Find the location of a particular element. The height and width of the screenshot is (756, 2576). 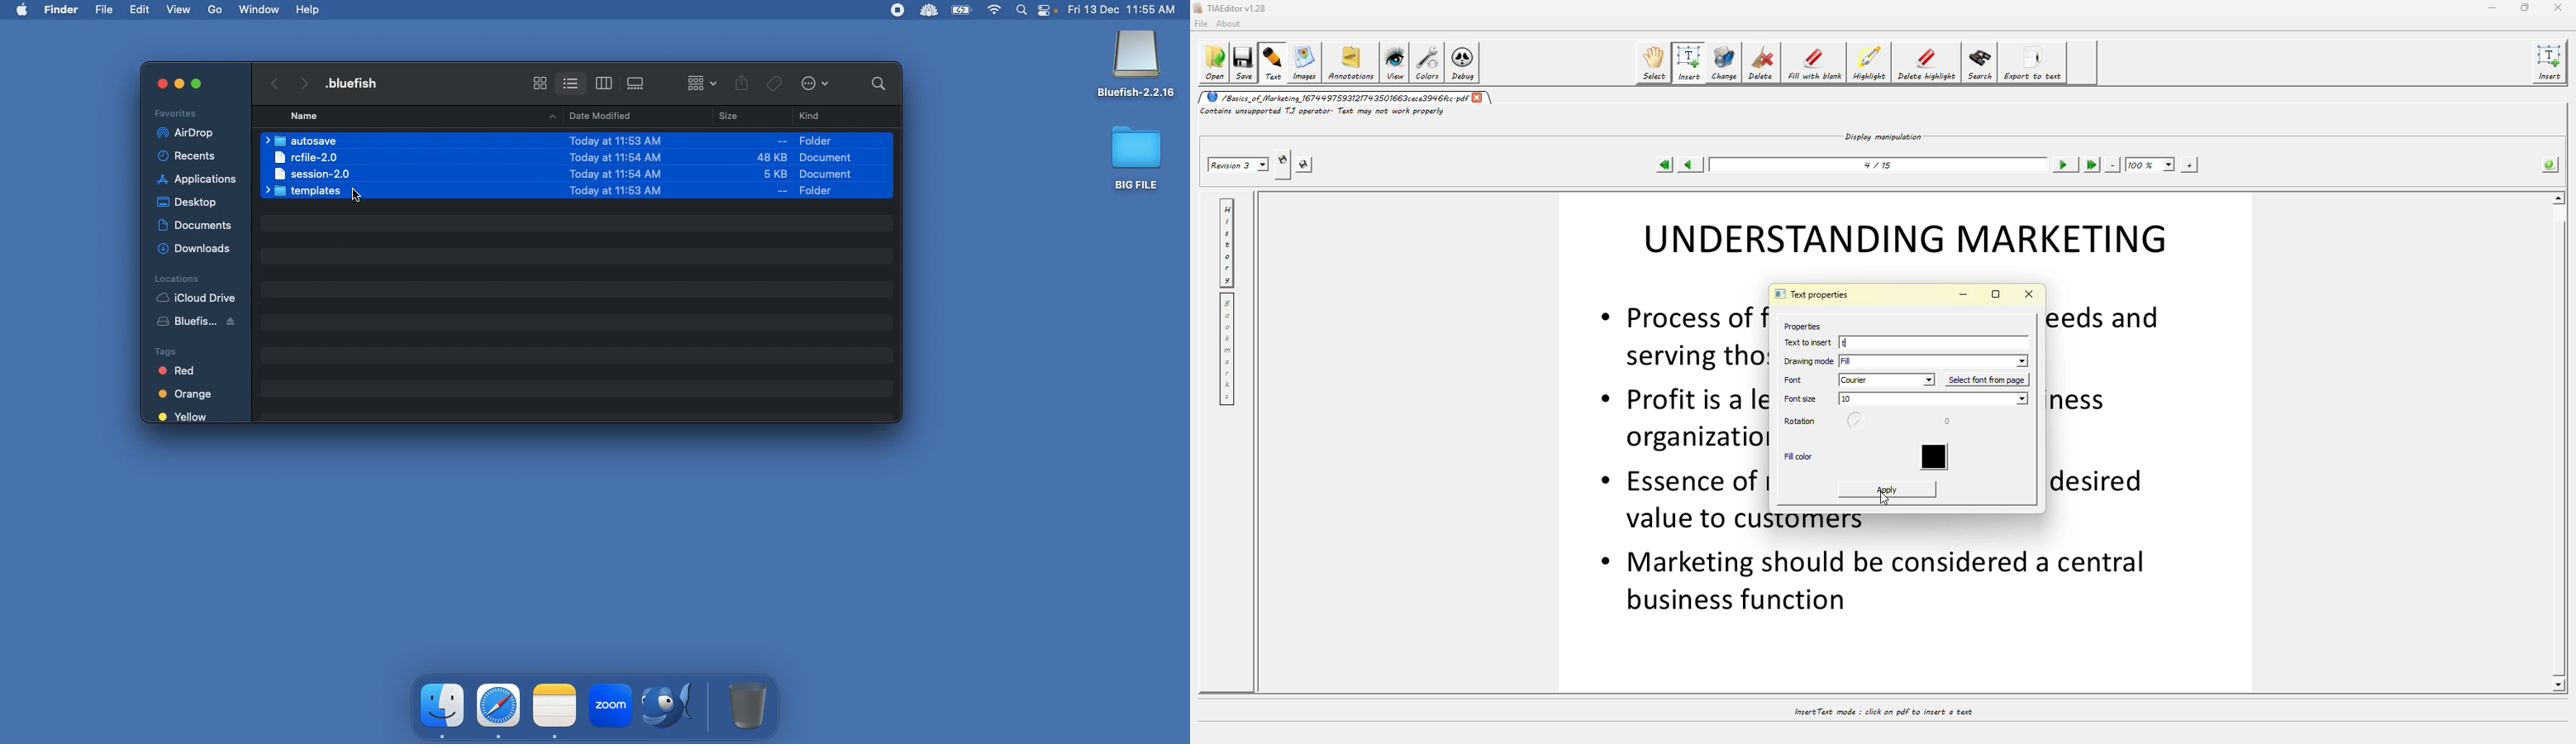

Bluefish is located at coordinates (673, 708).